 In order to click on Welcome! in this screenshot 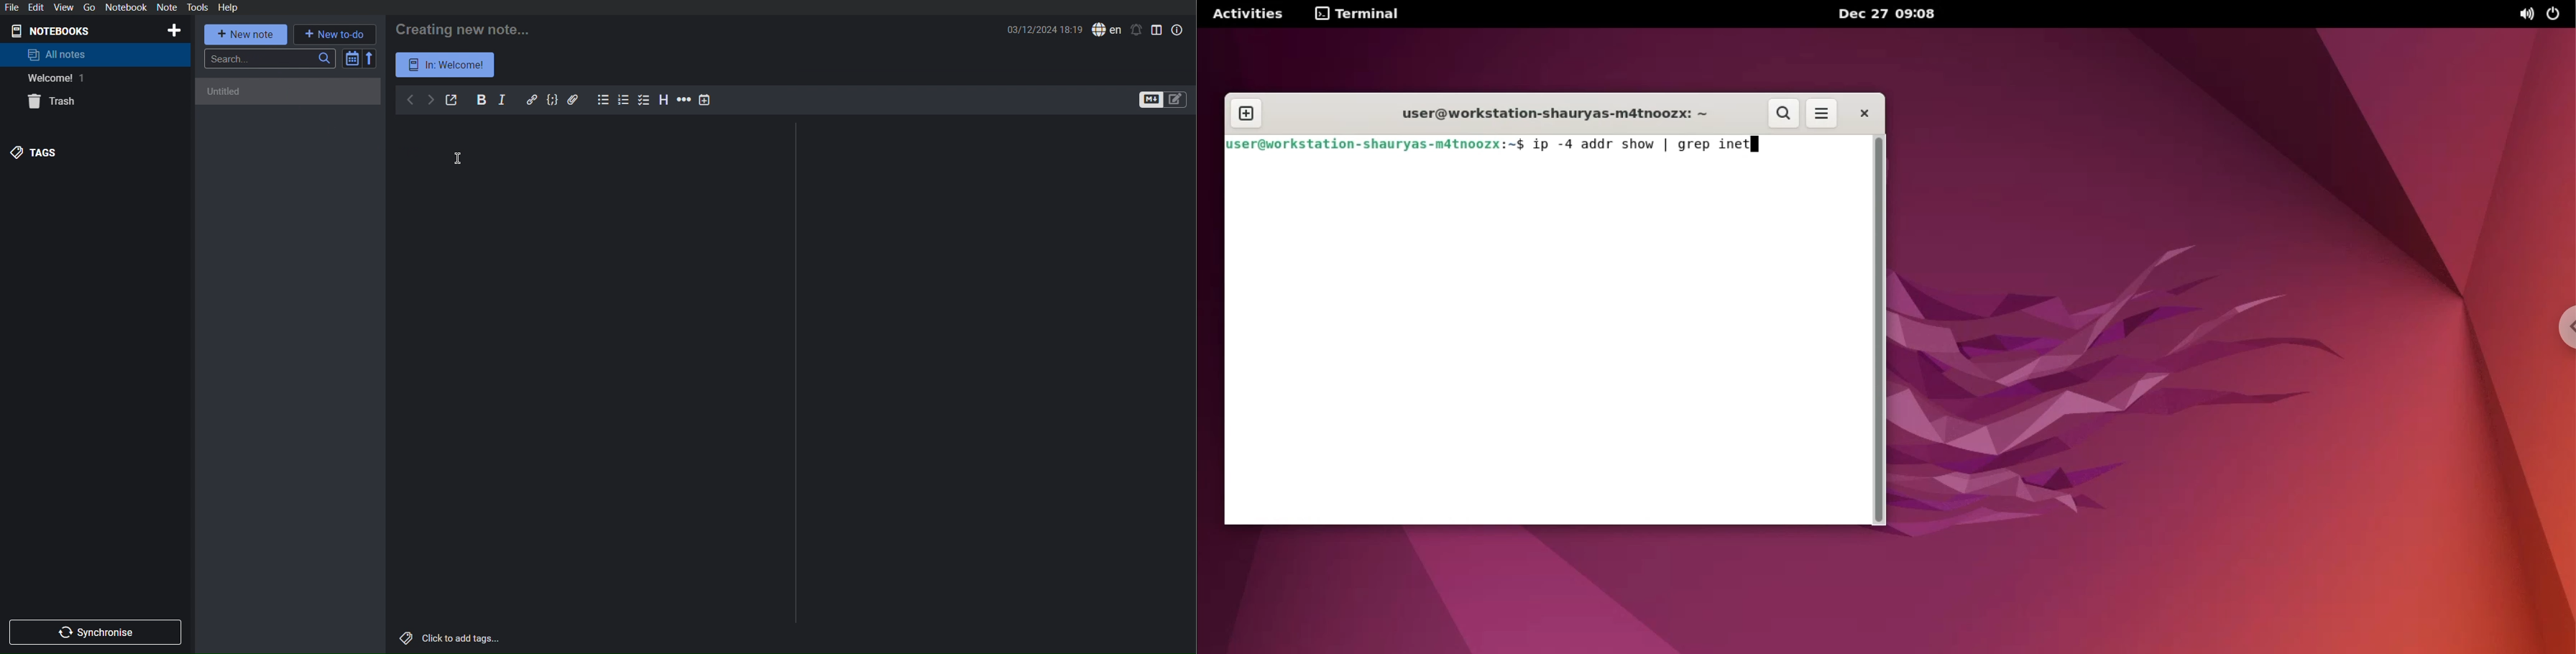, I will do `click(52, 78)`.